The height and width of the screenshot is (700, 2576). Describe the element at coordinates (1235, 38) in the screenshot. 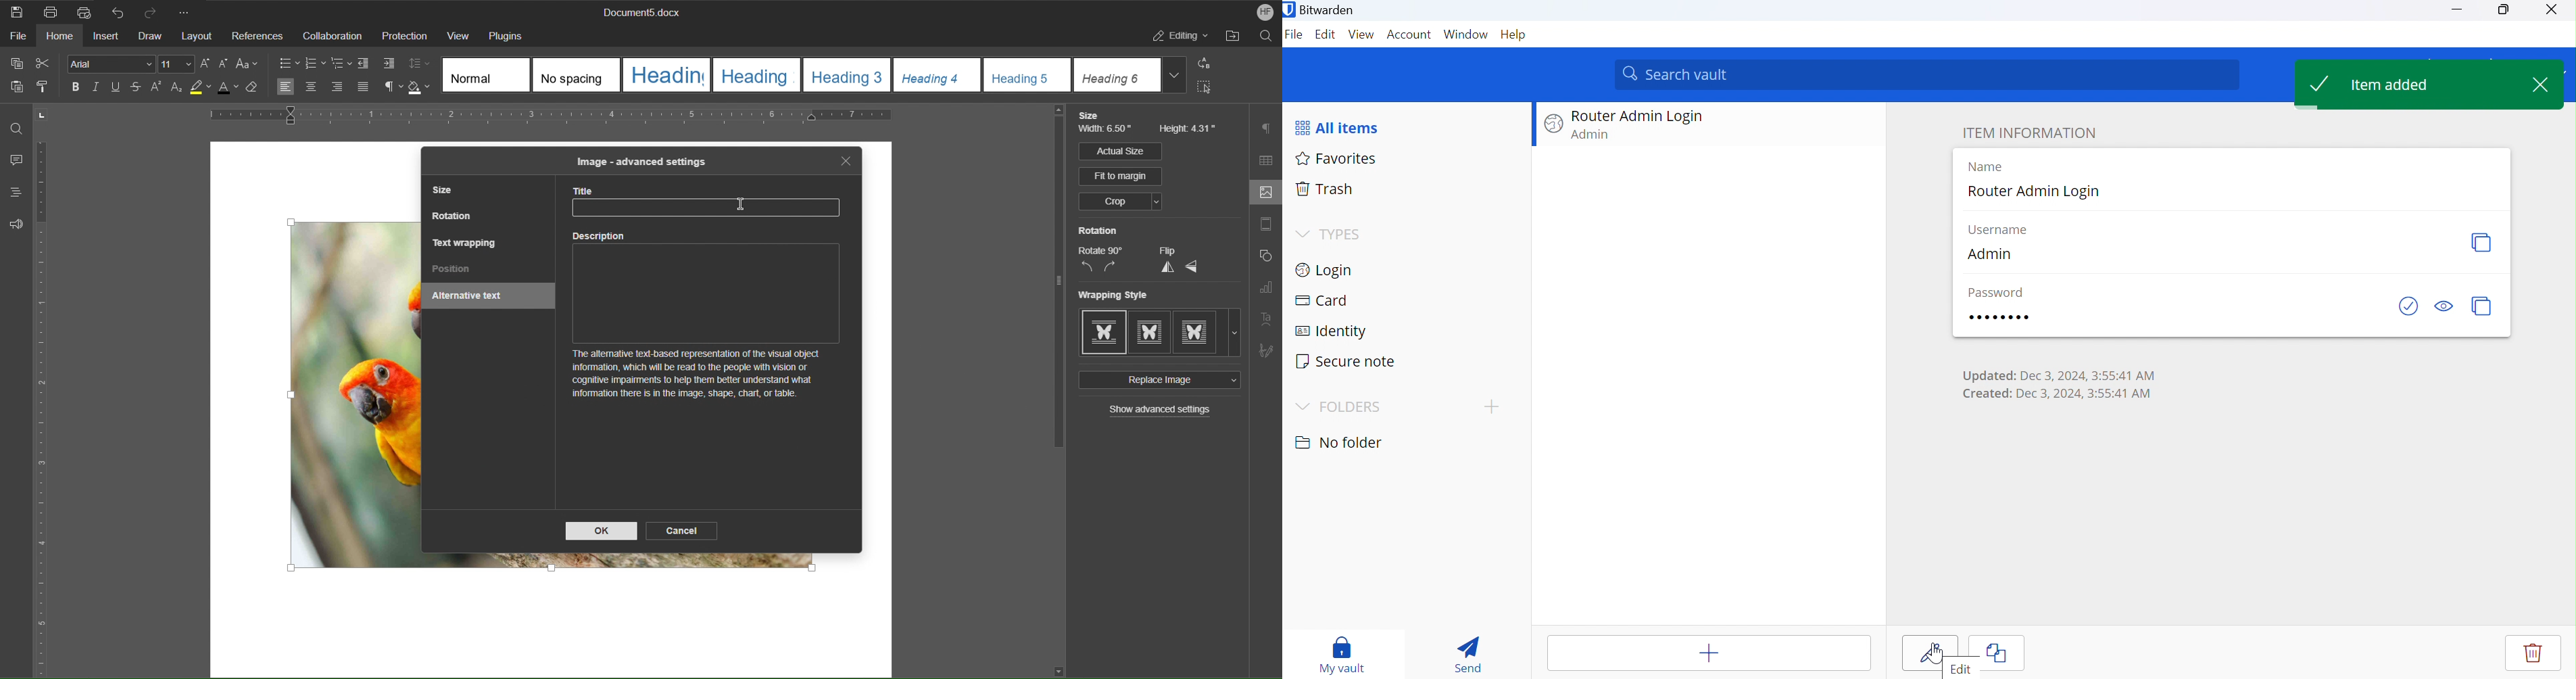

I see `Open File Location` at that location.